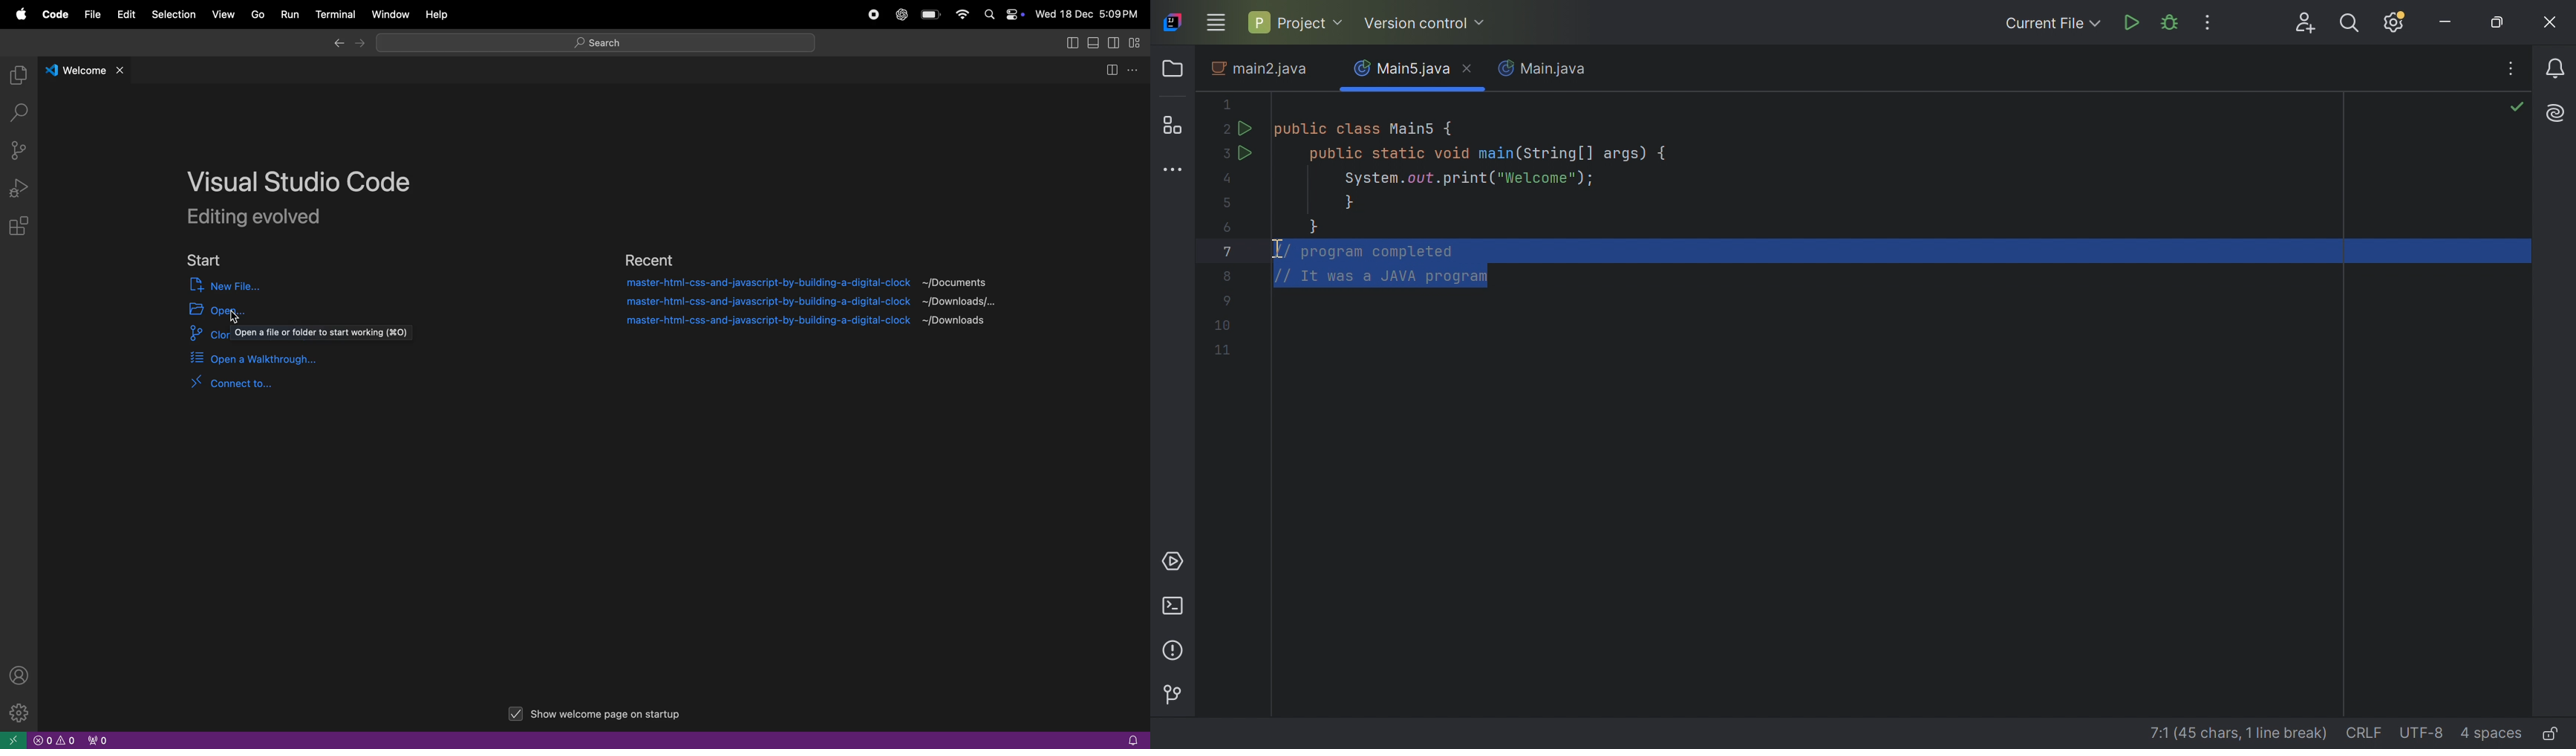  What do you see at coordinates (594, 45) in the screenshot?
I see `search bar` at bounding box center [594, 45].